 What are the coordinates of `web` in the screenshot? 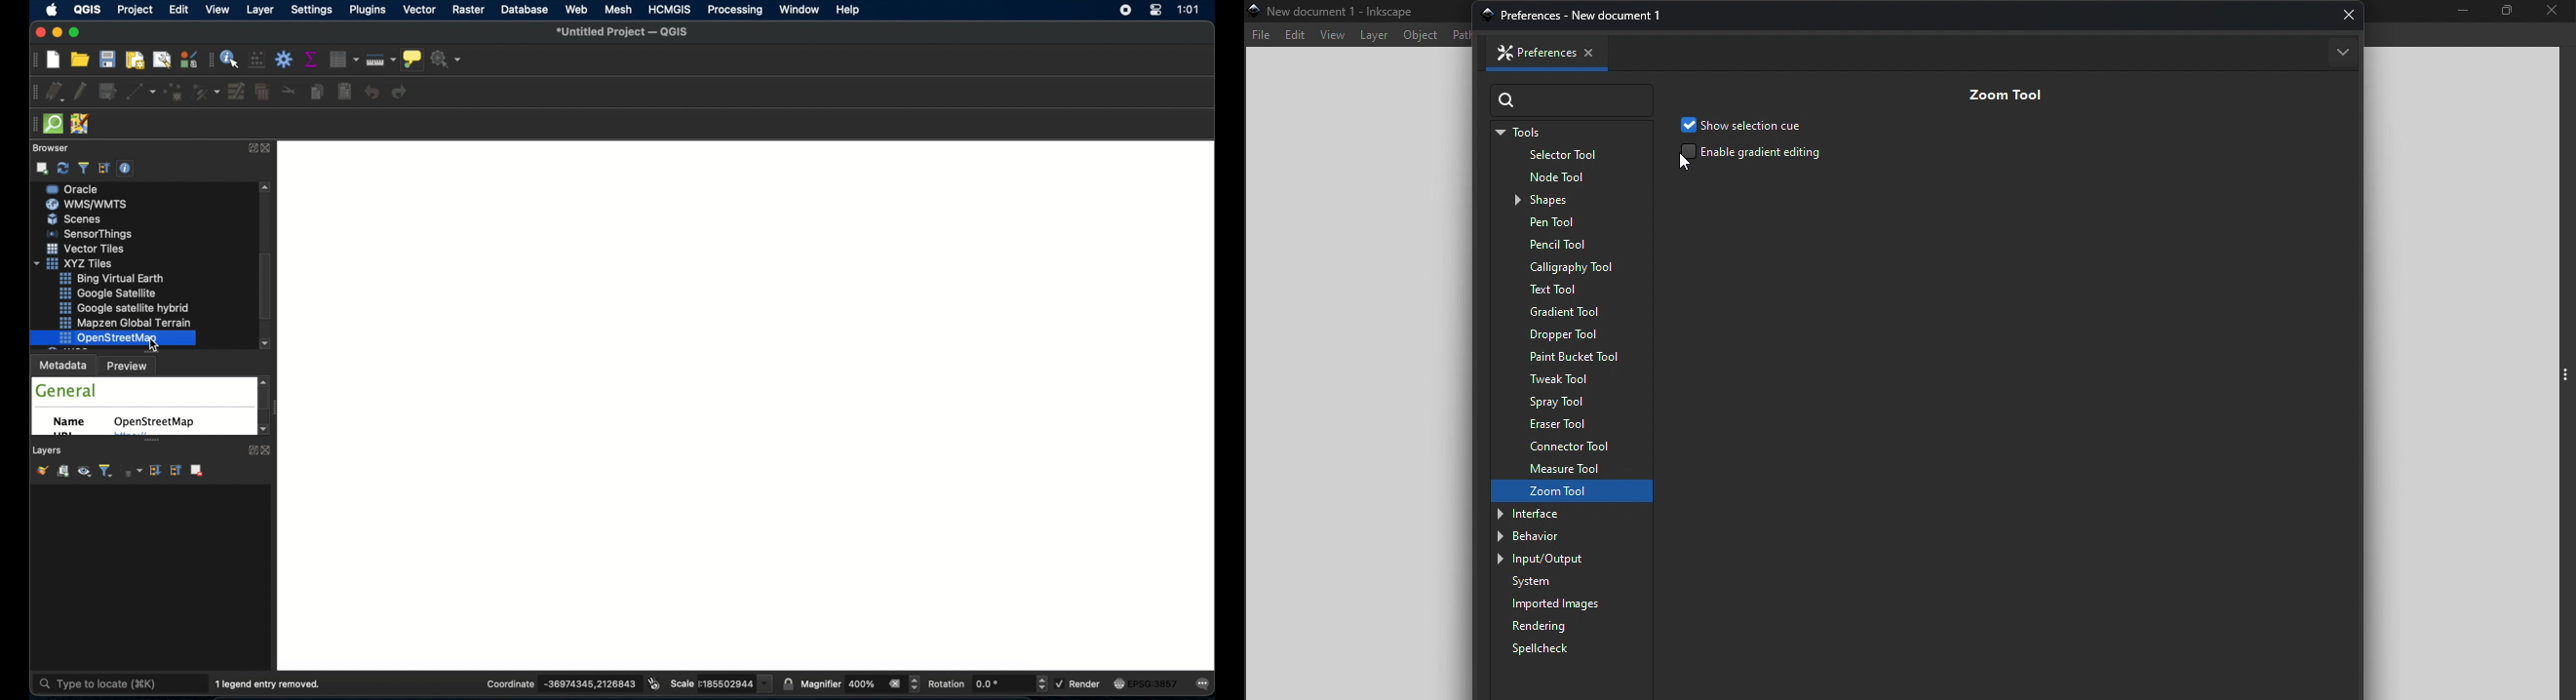 It's located at (576, 10).